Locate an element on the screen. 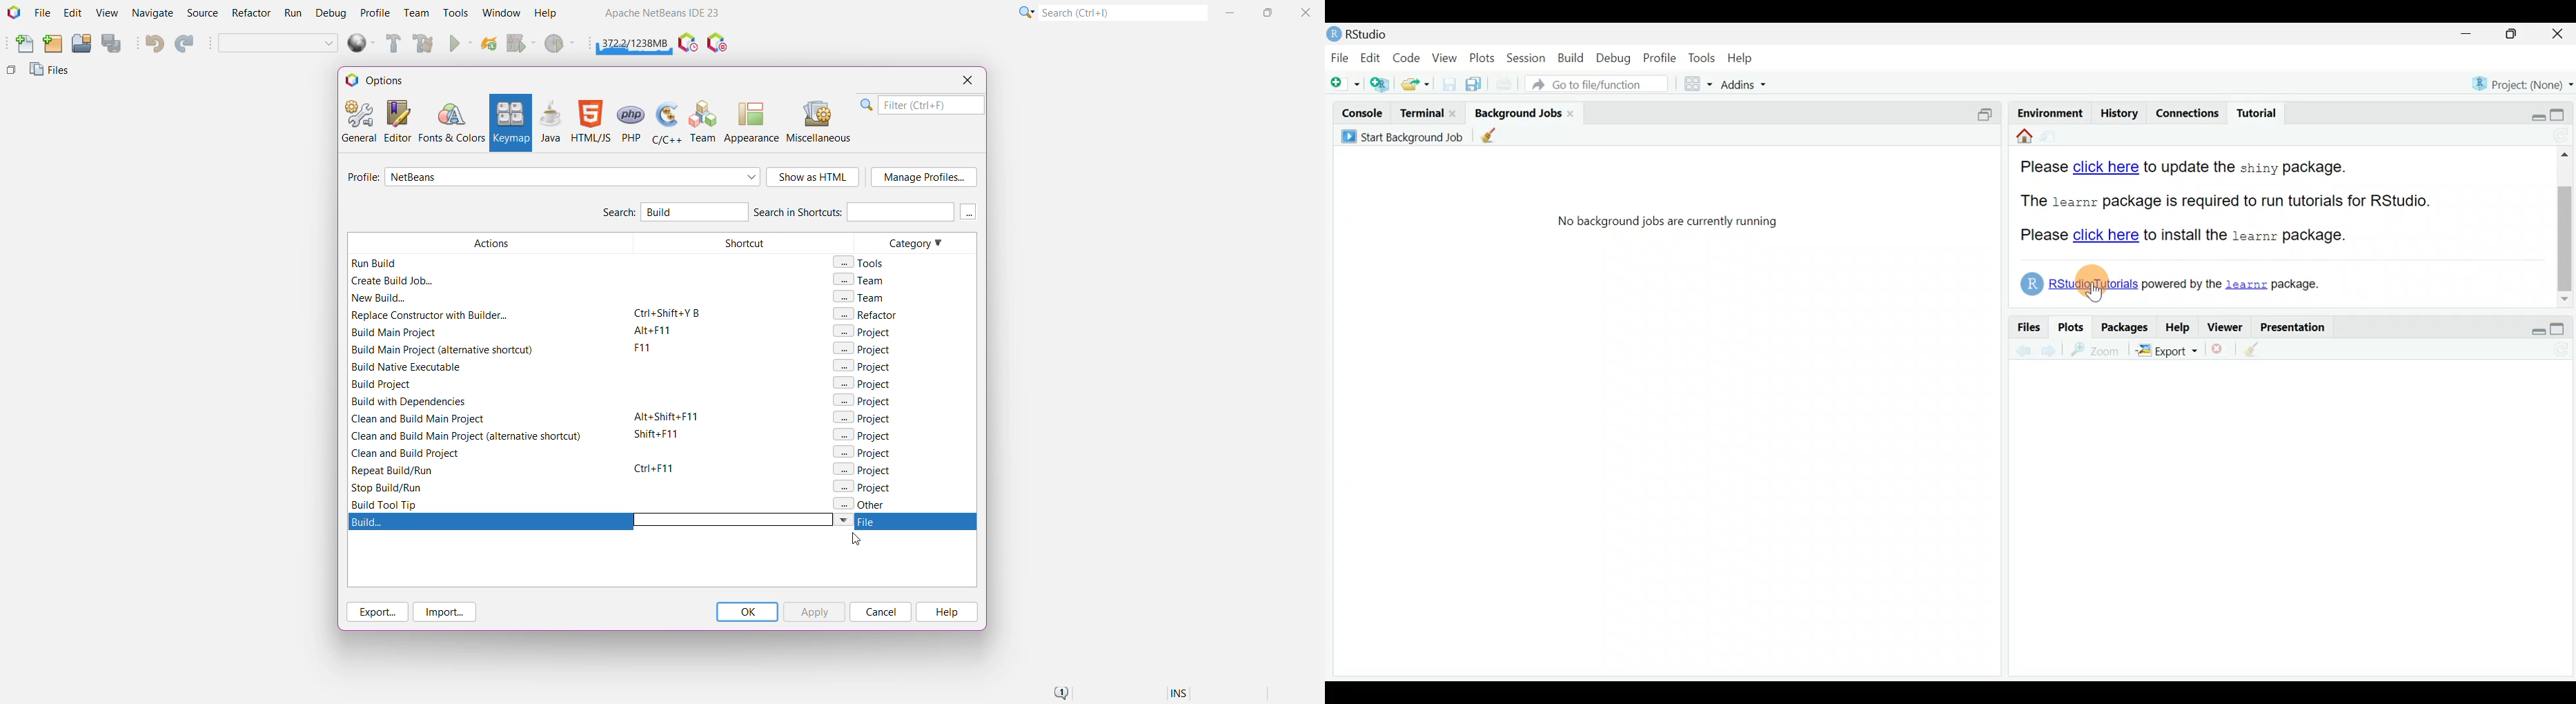 The image size is (2576, 728). Tools is located at coordinates (1702, 57).